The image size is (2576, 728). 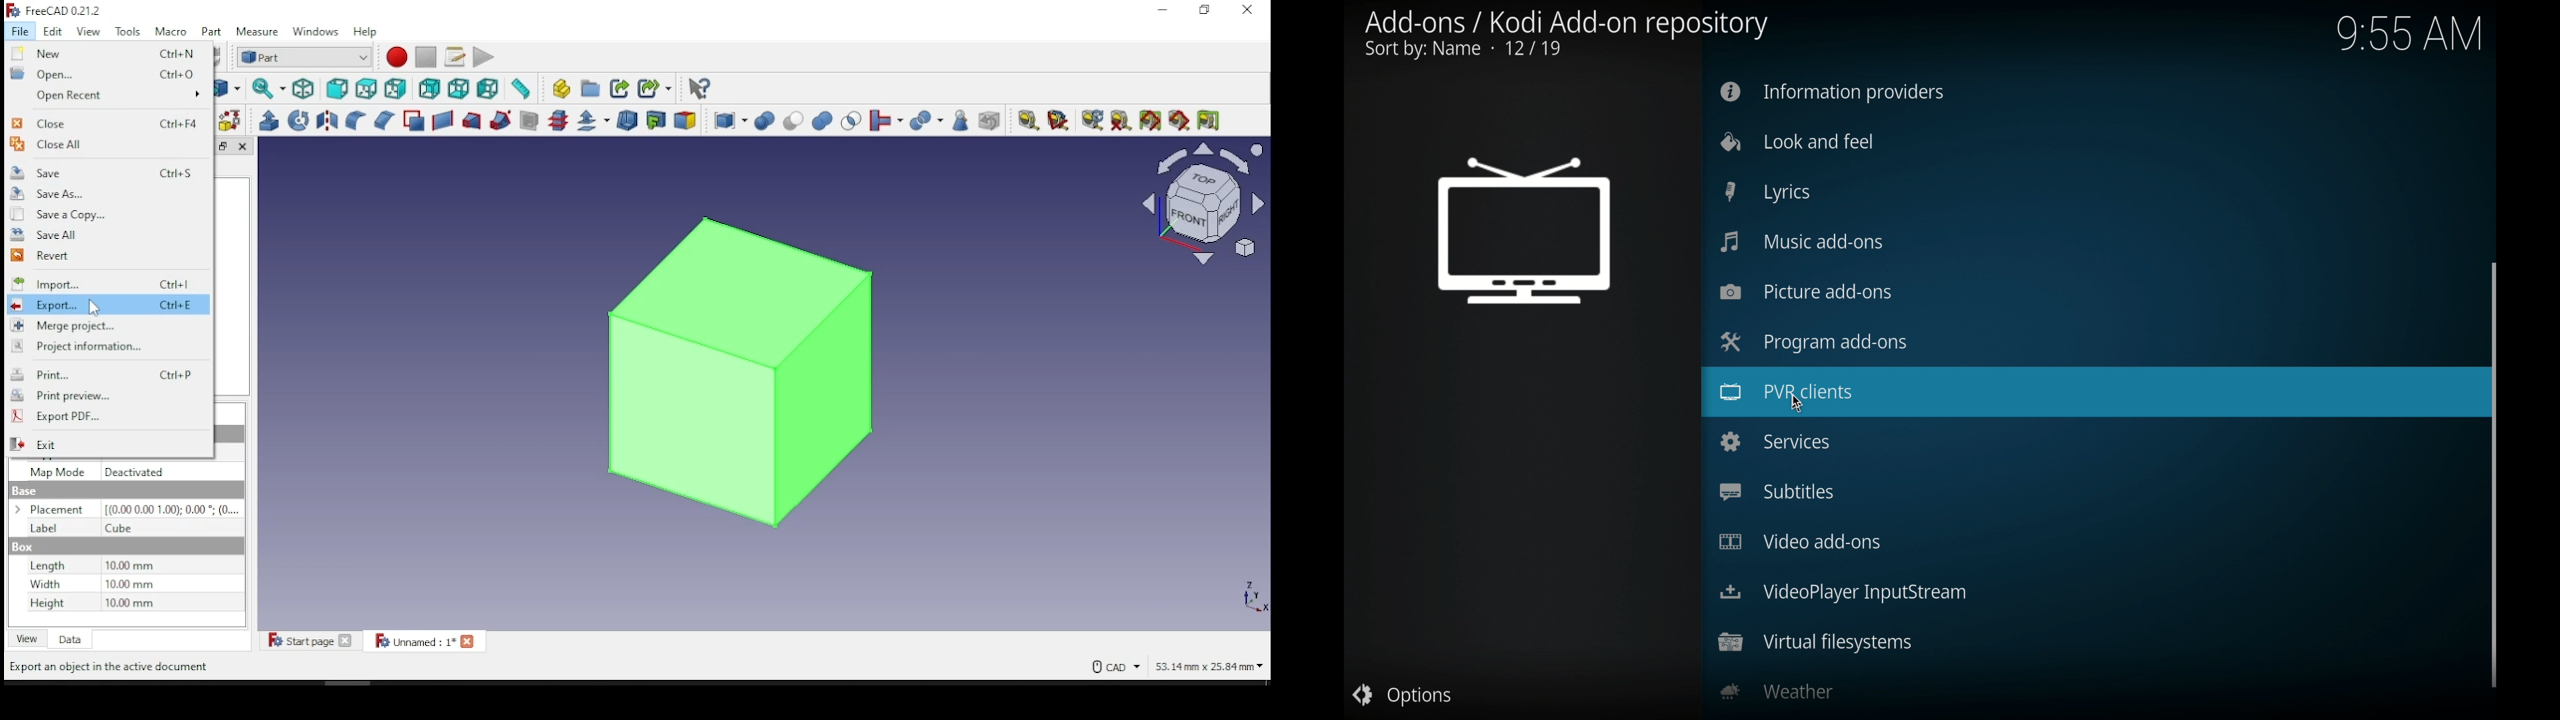 I want to click on cross sections, so click(x=558, y=121).